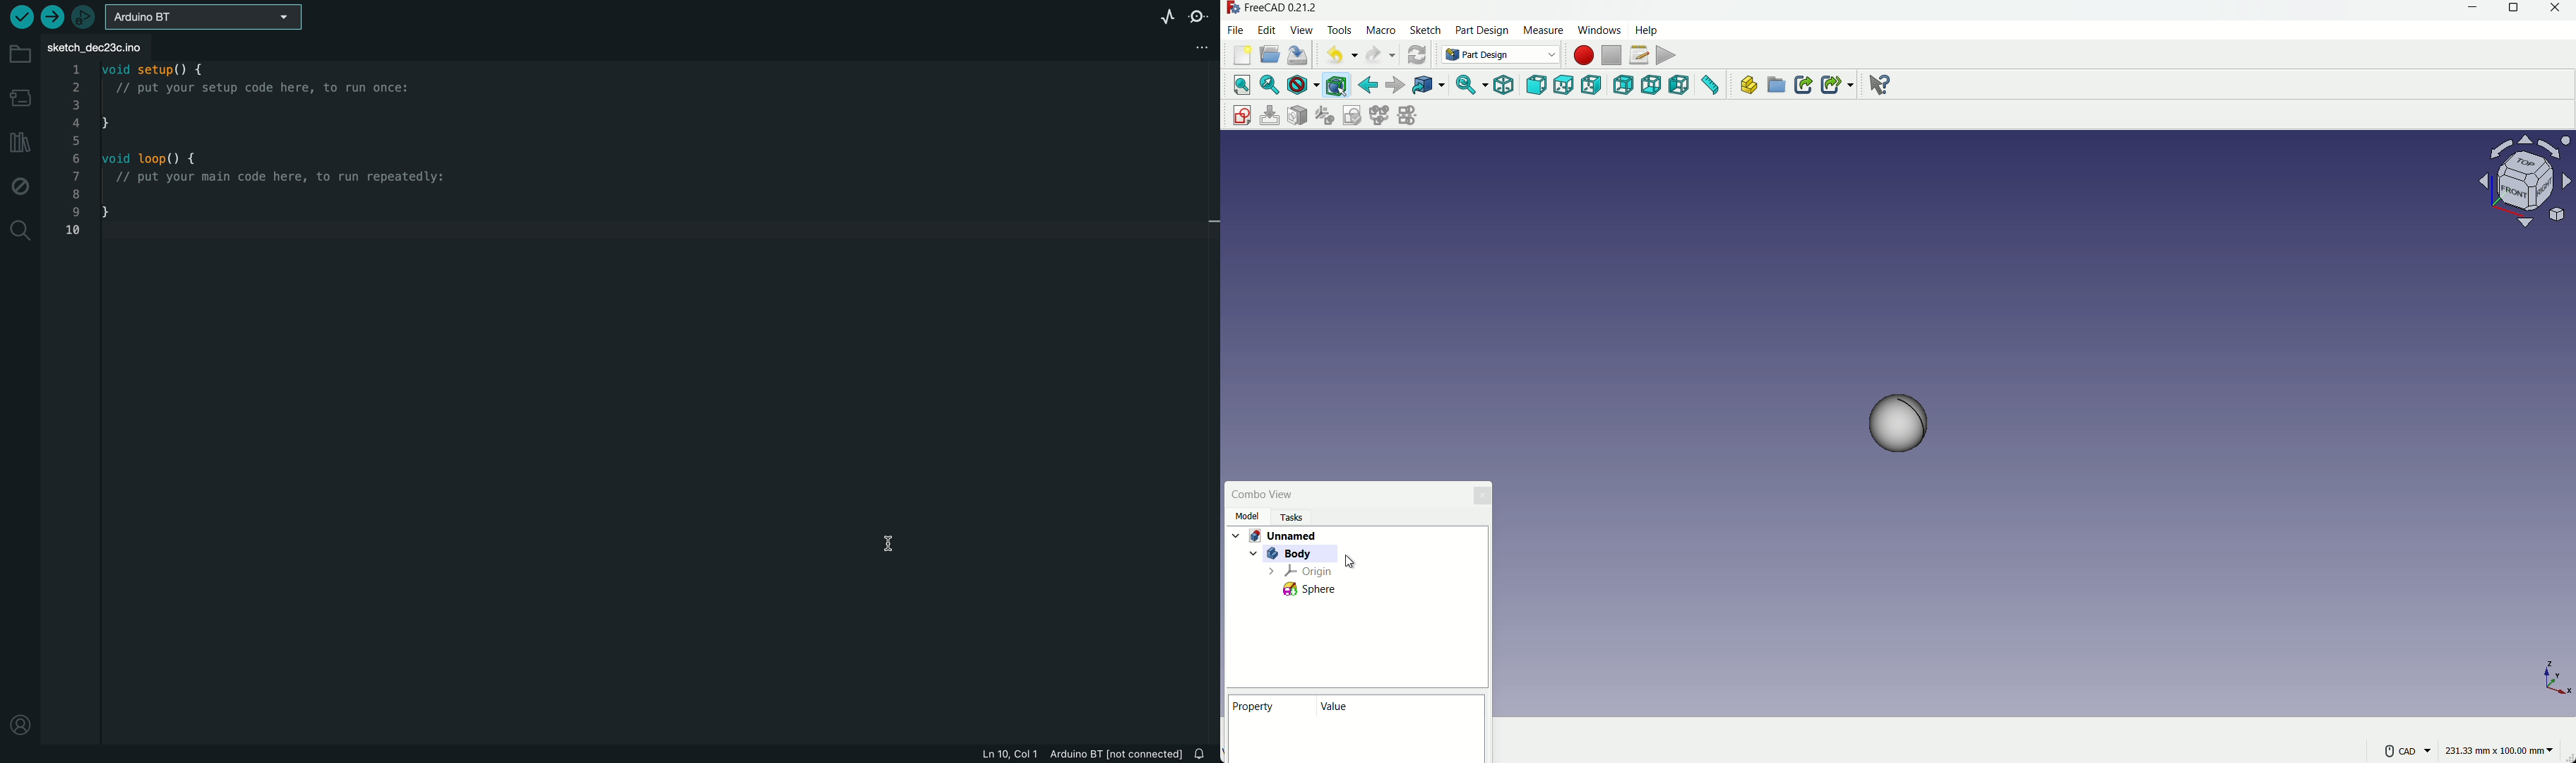  I want to click on edit , so click(1267, 29).